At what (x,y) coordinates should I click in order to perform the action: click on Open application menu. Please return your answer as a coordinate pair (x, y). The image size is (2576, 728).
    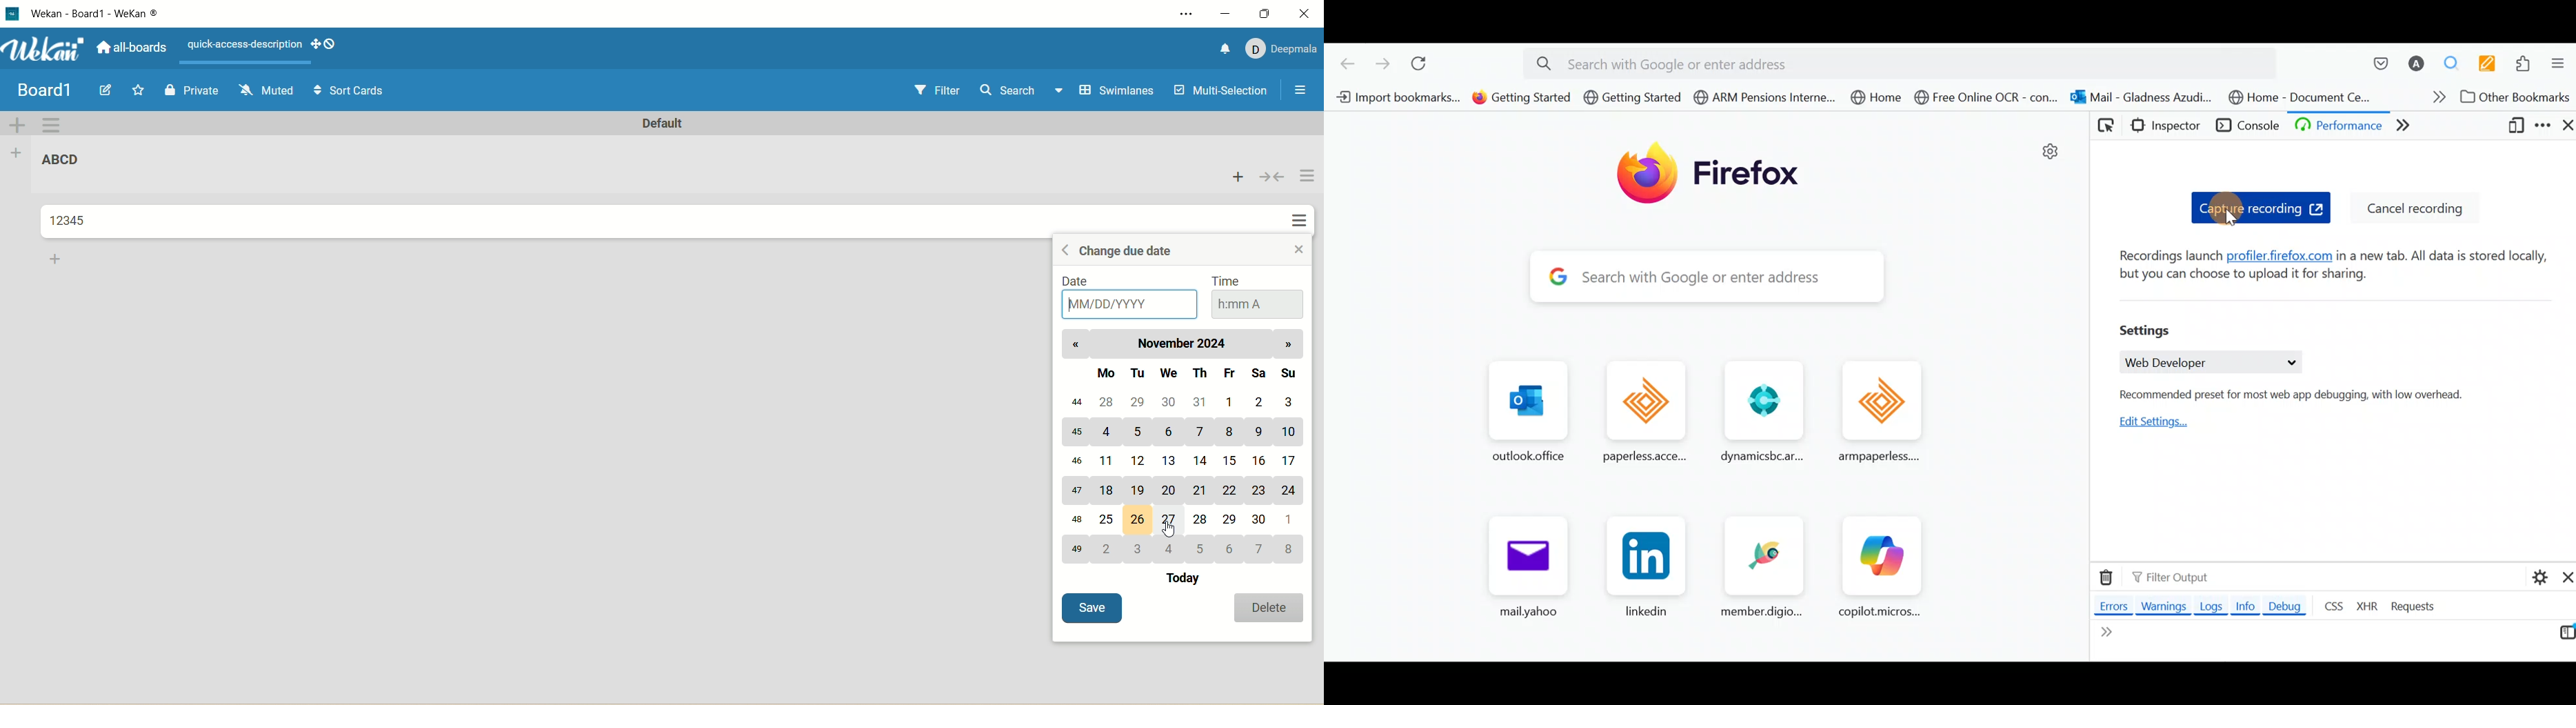
    Looking at the image, I should click on (2562, 66).